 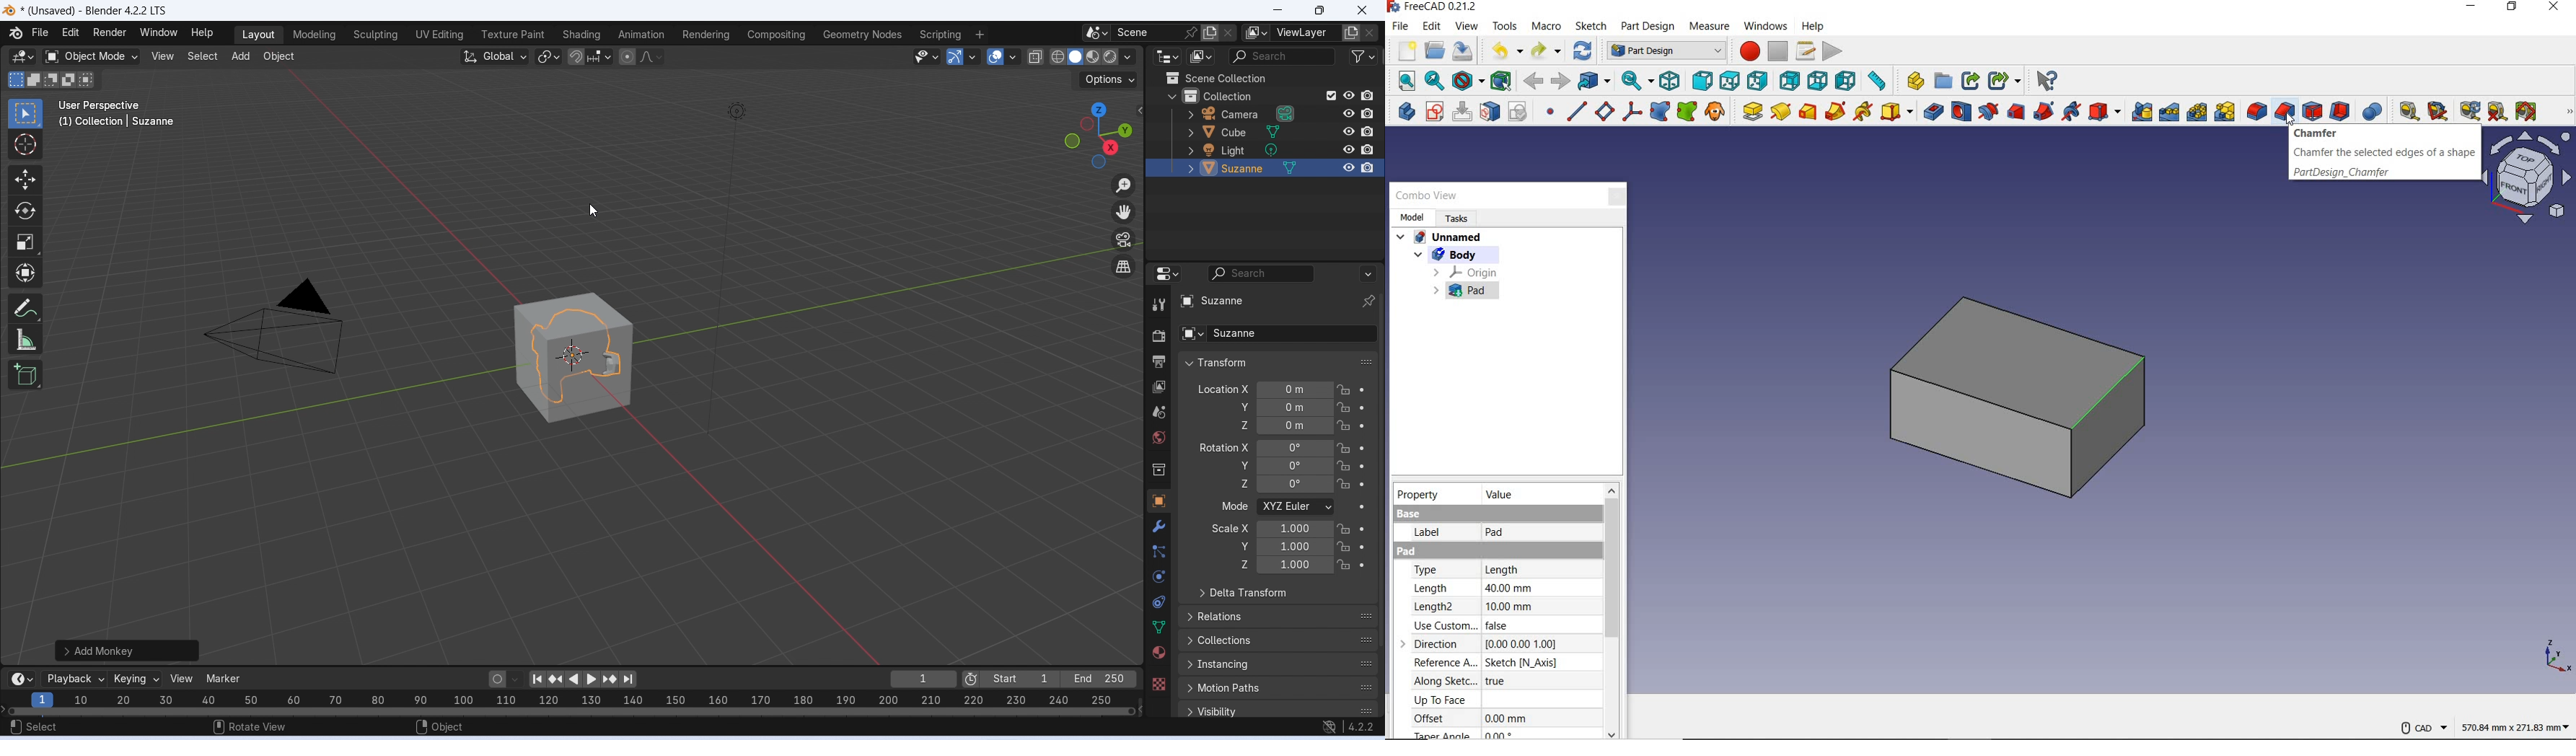 I want to click on property, so click(x=1420, y=493).